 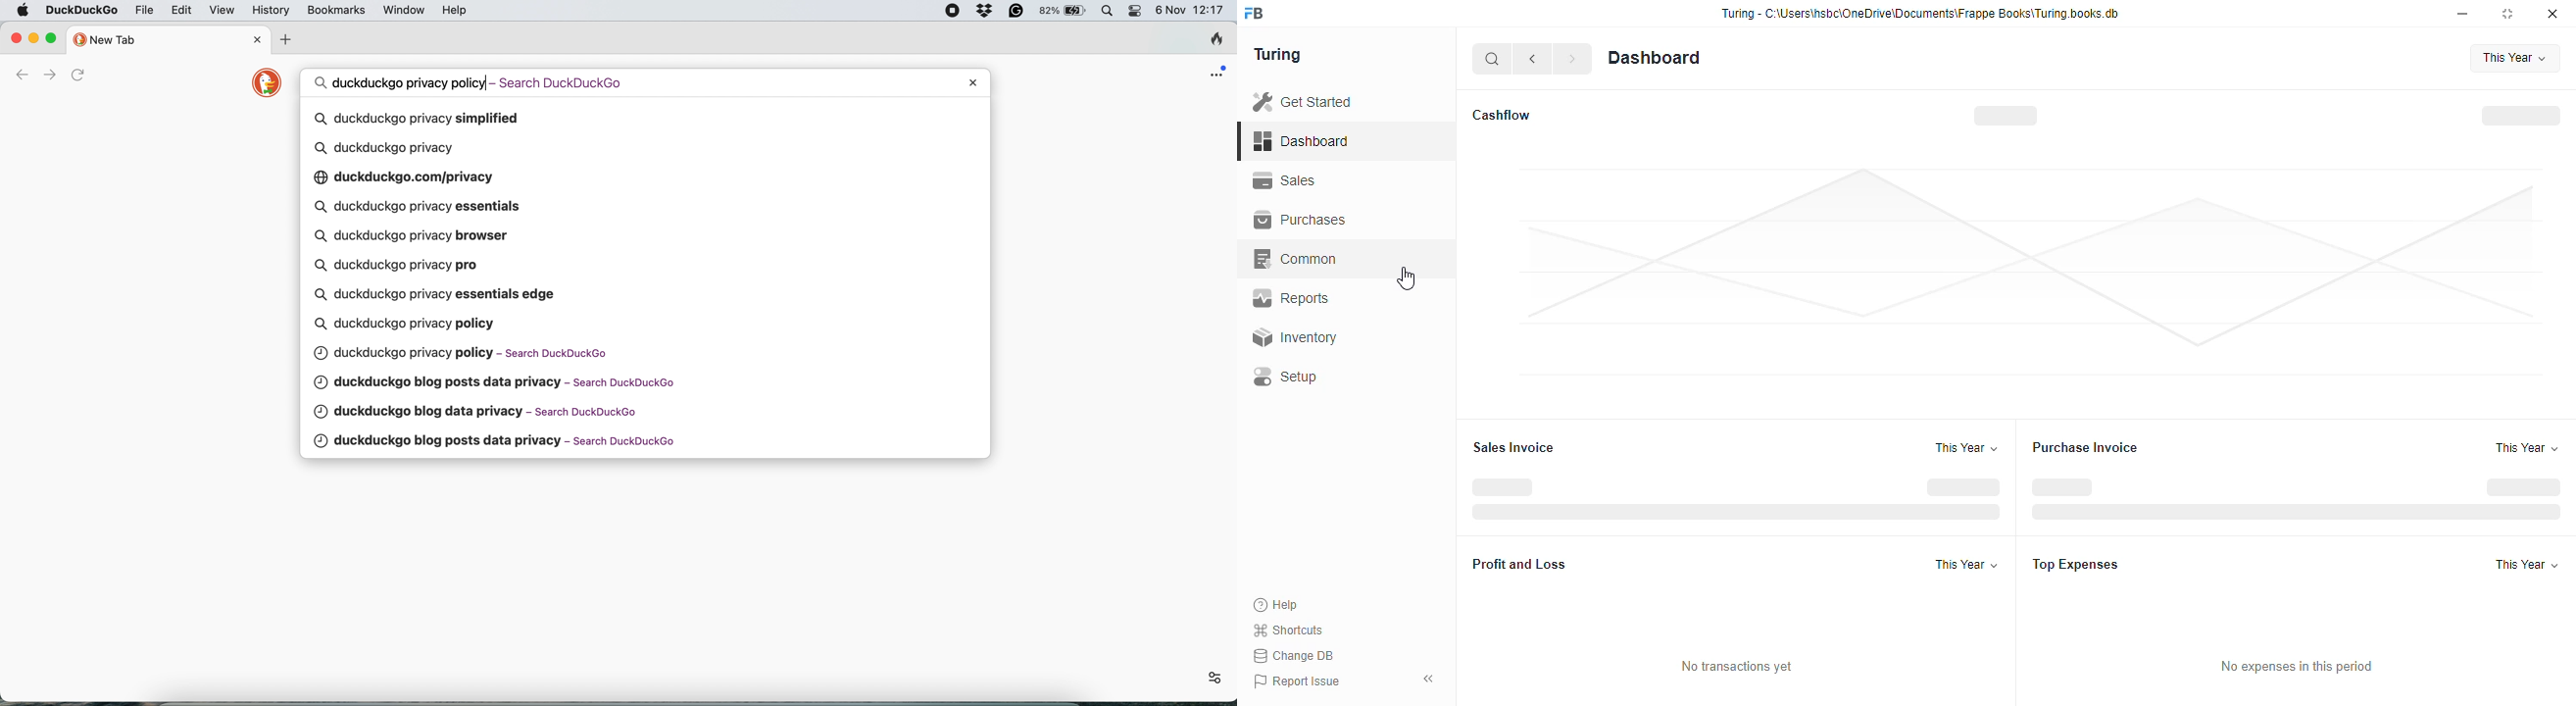 What do you see at coordinates (146, 9) in the screenshot?
I see `file` at bounding box center [146, 9].